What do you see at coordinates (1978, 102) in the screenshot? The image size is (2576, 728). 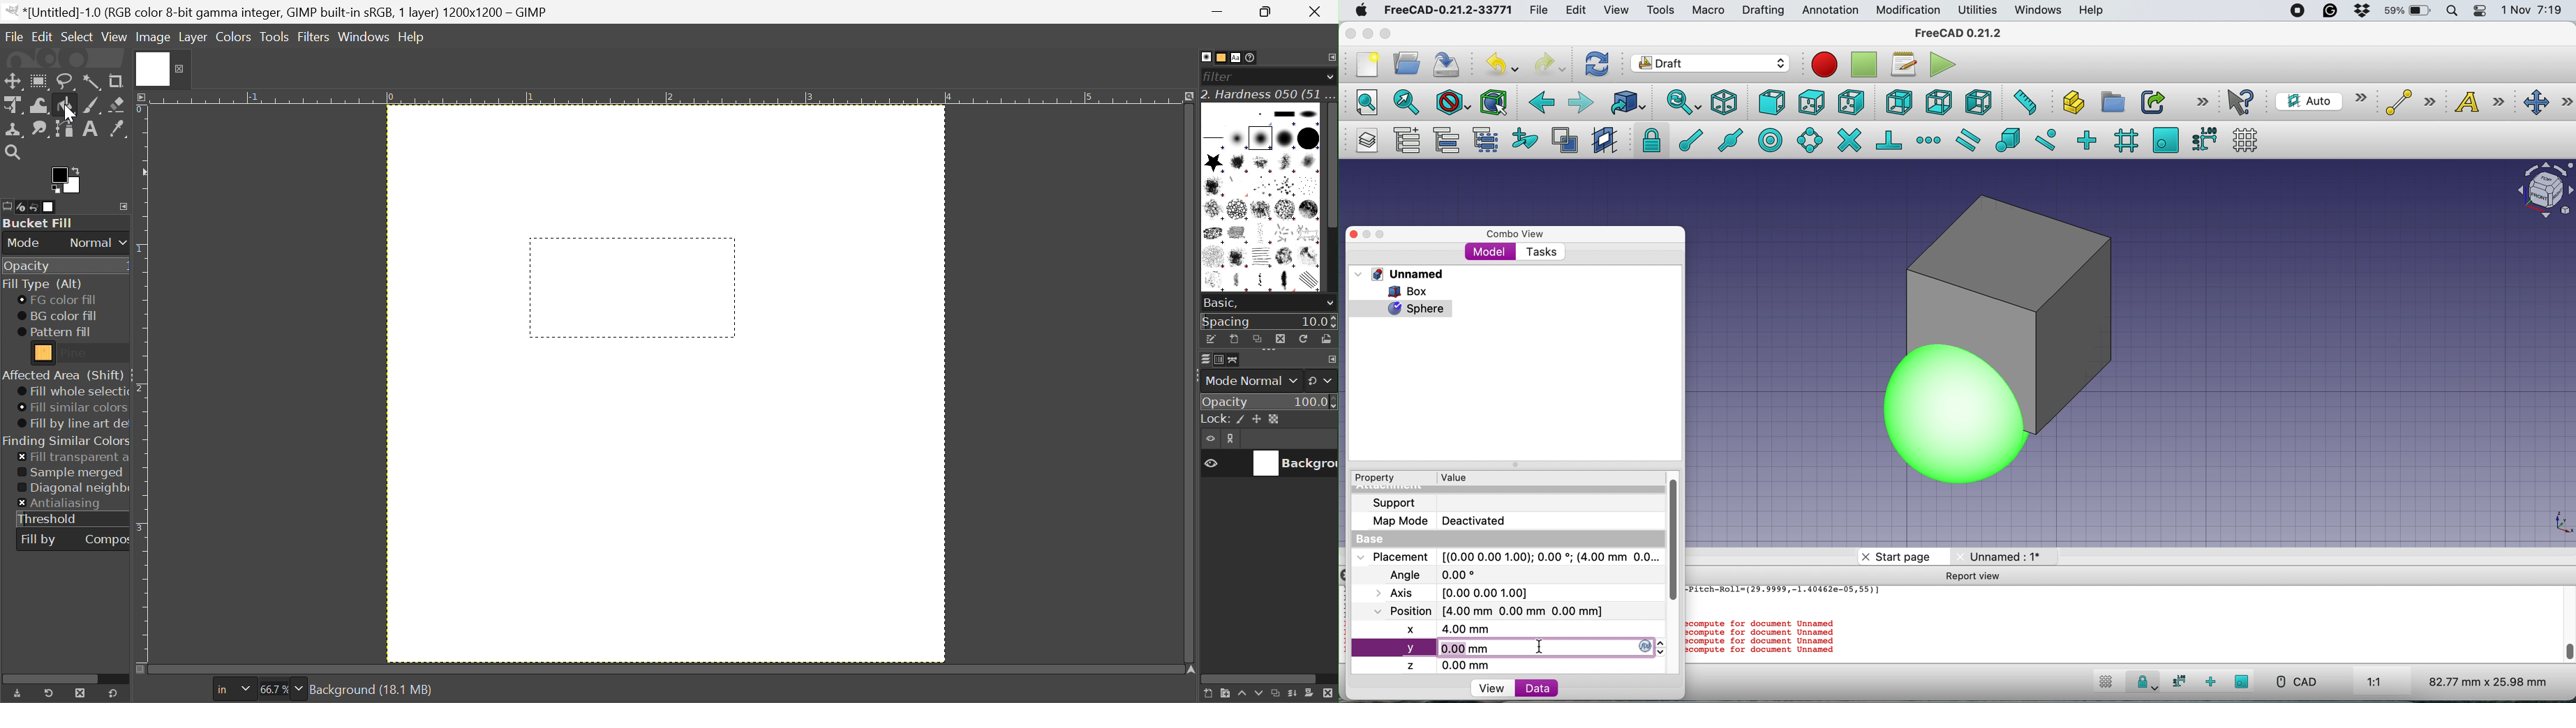 I see `left` at bounding box center [1978, 102].